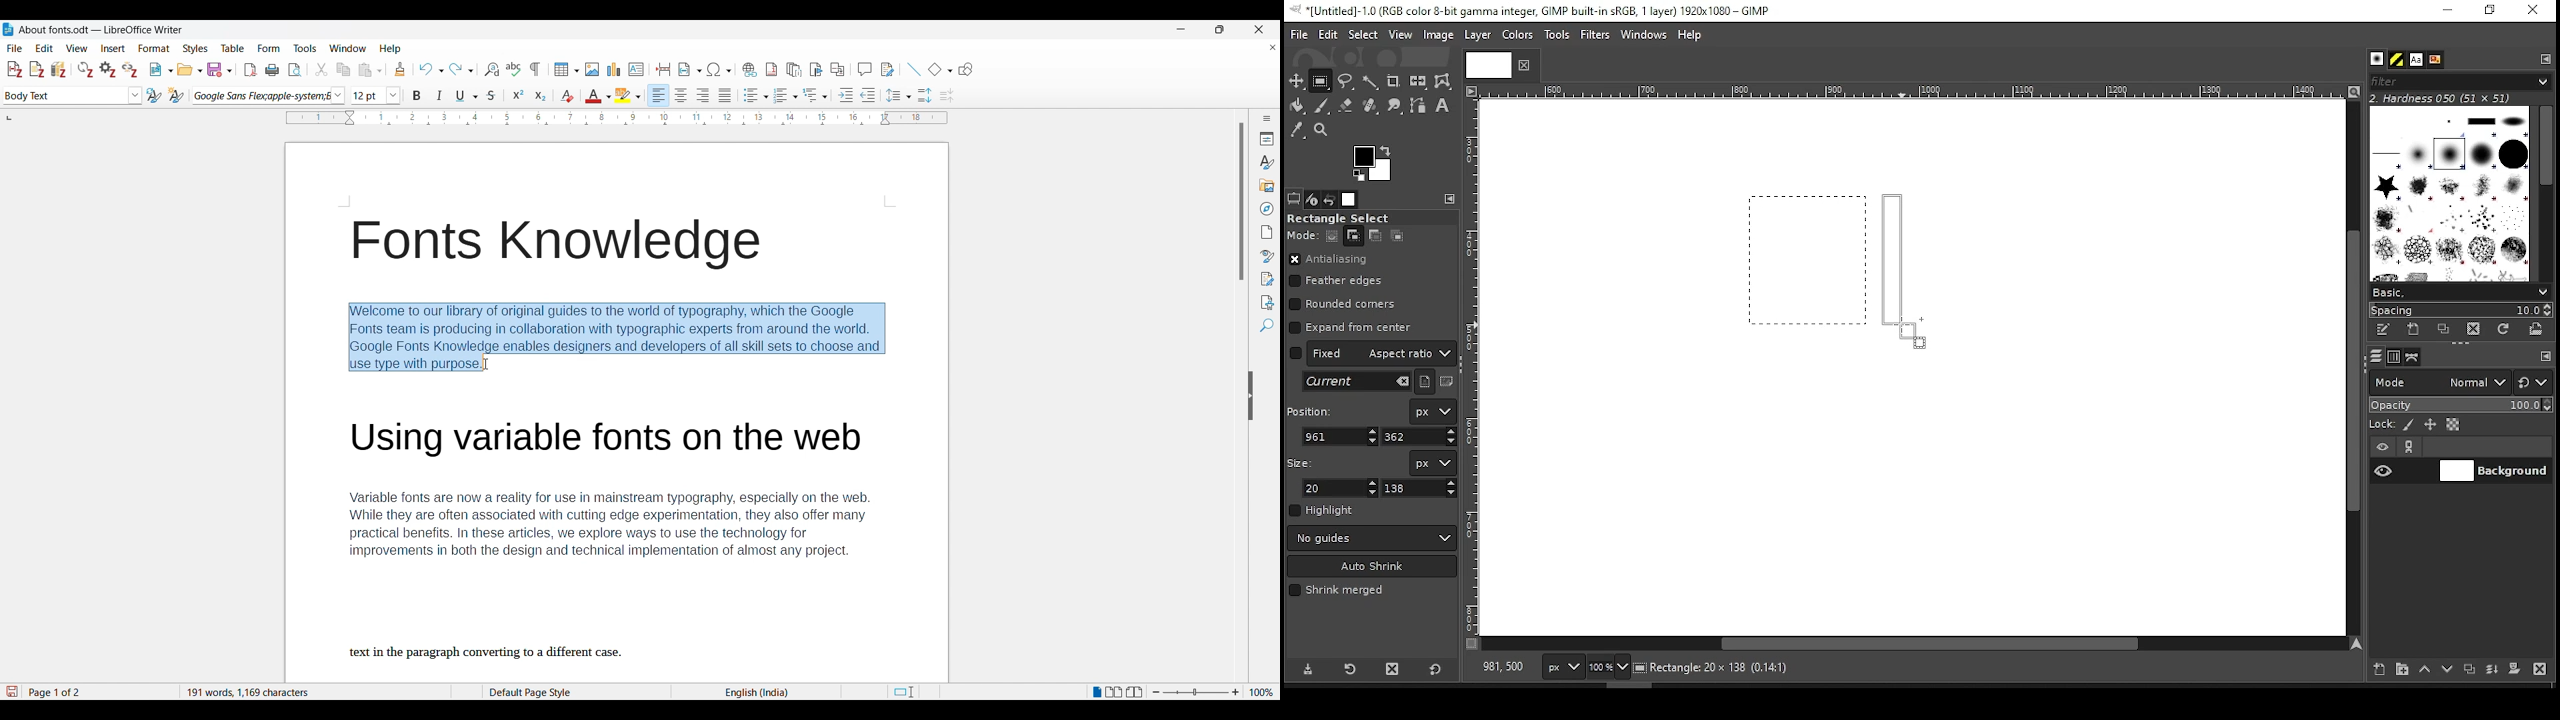  What do you see at coordinates (940, 69) in the screenshot?
I see `Basic shape options` at bounding box center [940, 69].